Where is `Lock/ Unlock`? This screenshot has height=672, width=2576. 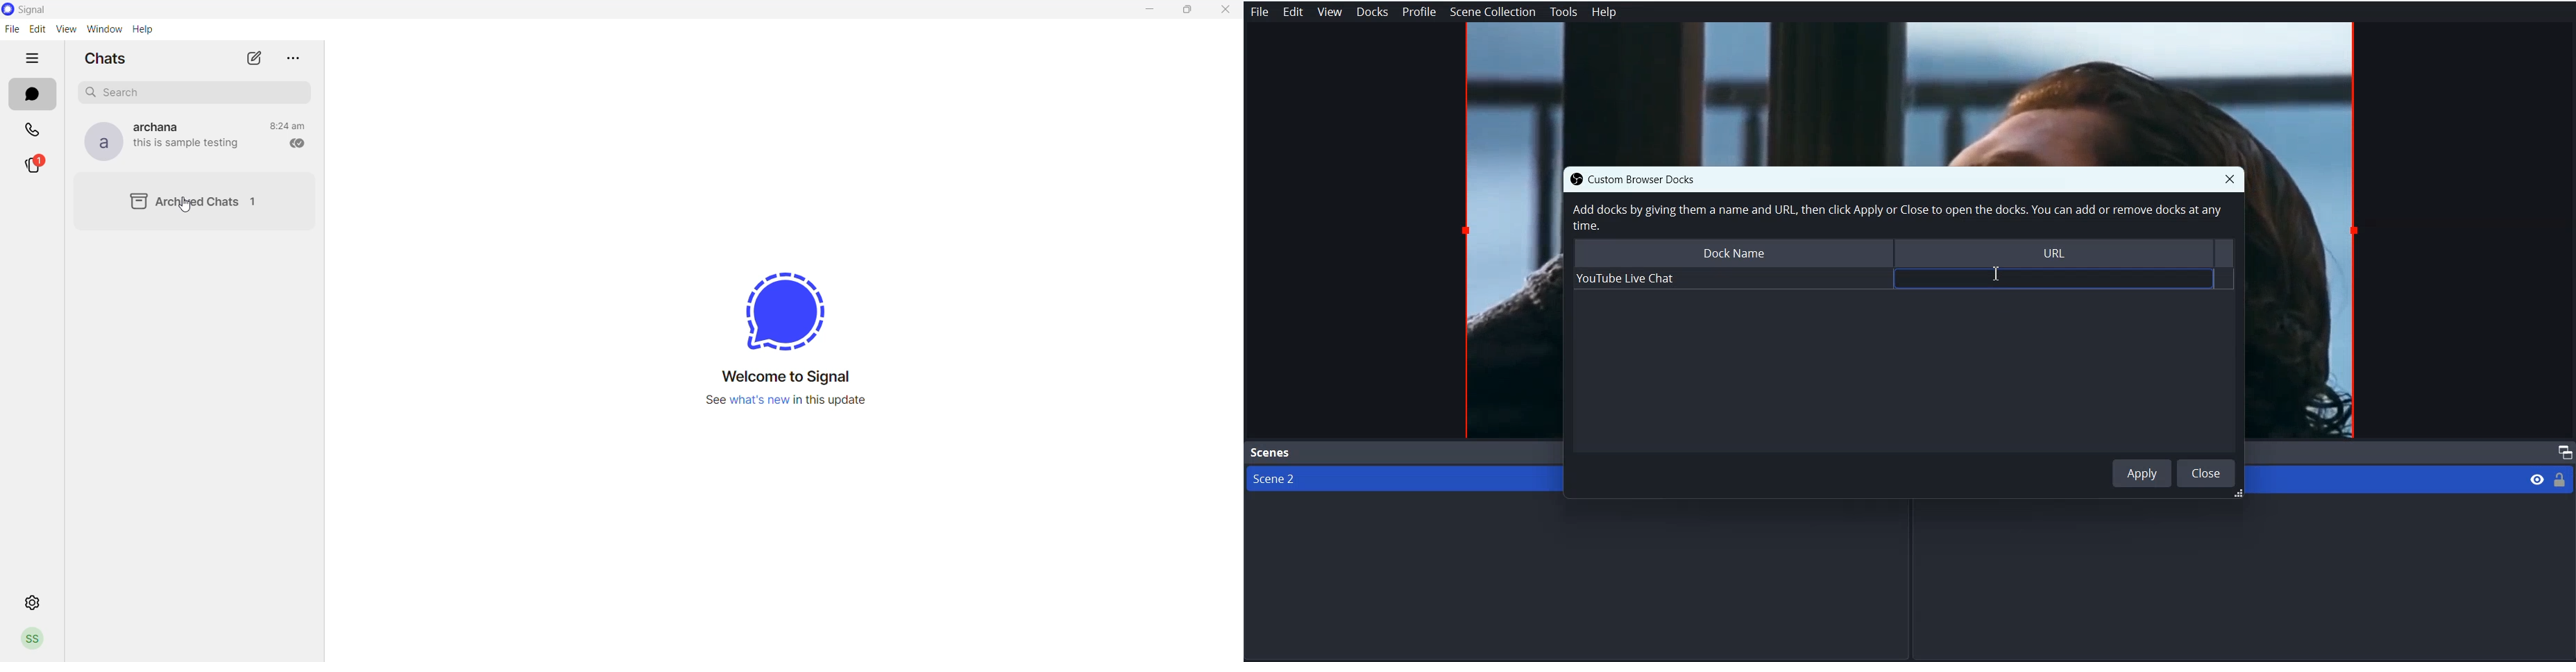 Lock/ Unlock is located at coordinates (2560, 479).